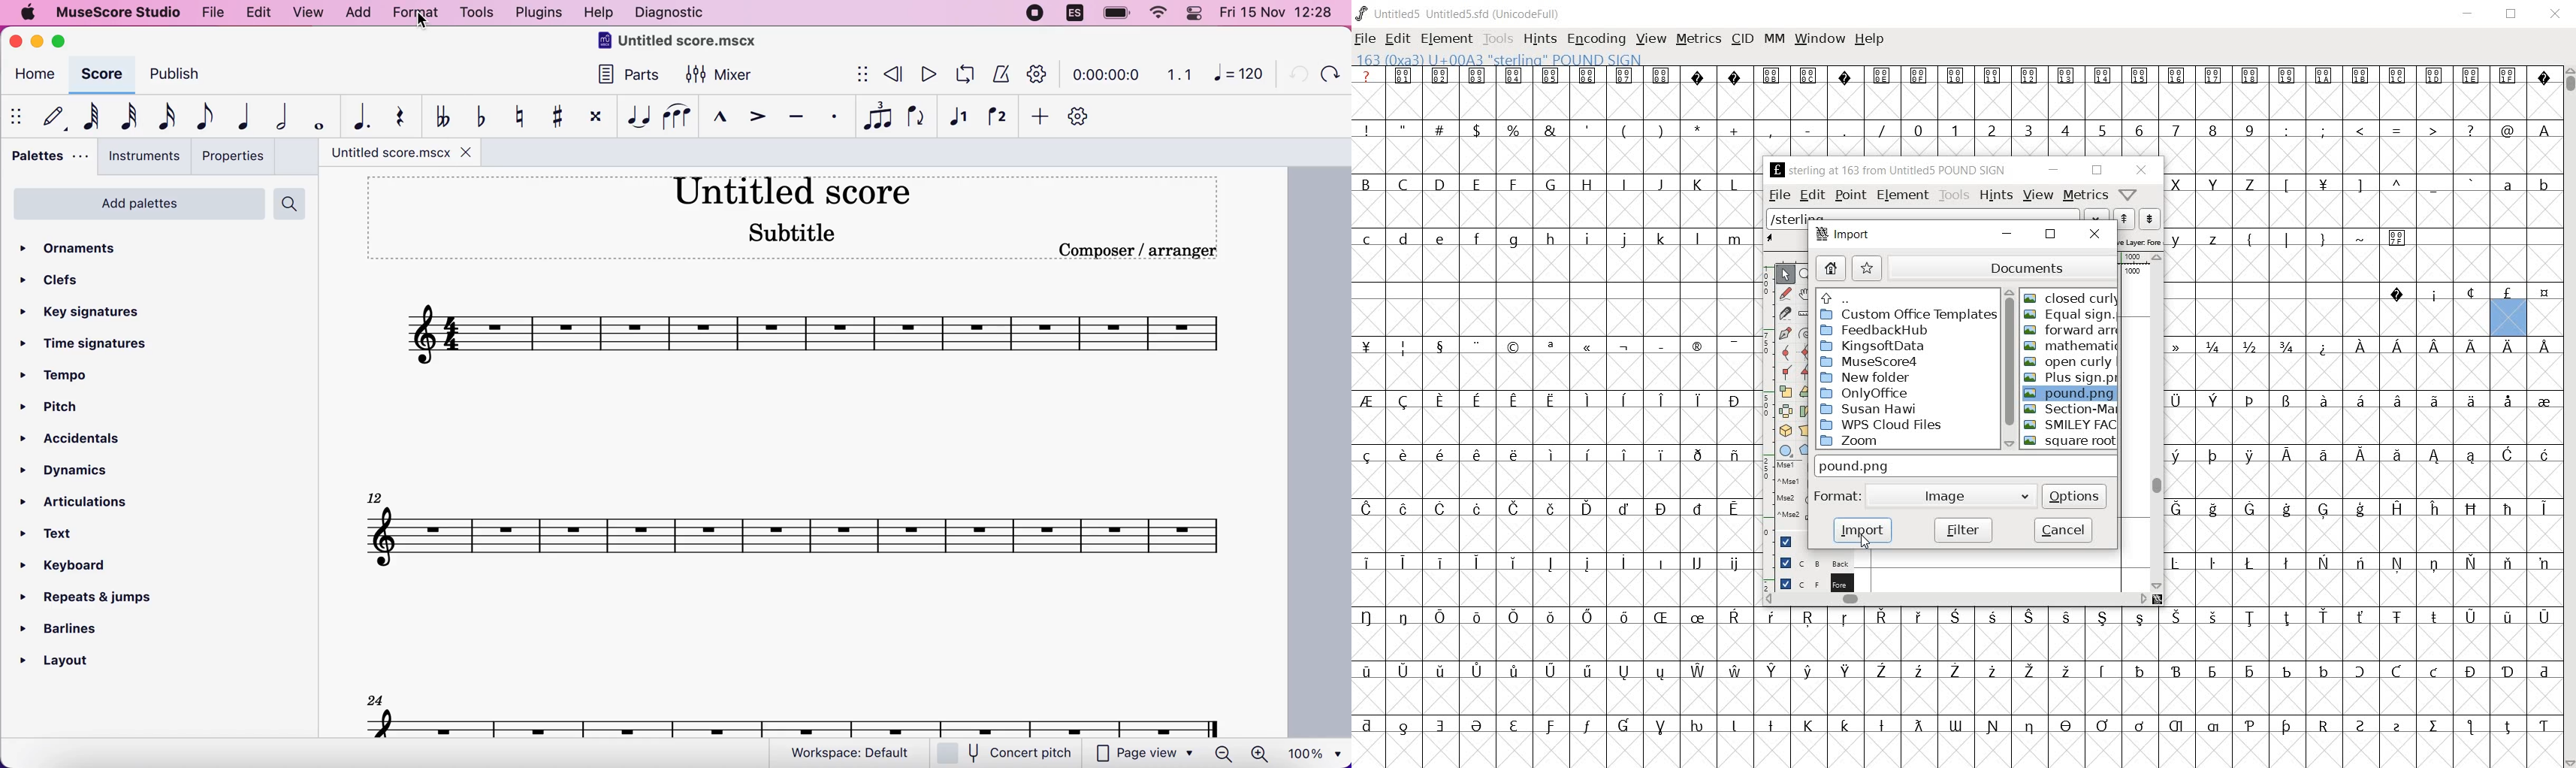  What do you see at coordinates (2251, 618) in the screenshot?
I see `Symbol` at bounding box center [2251, 618].